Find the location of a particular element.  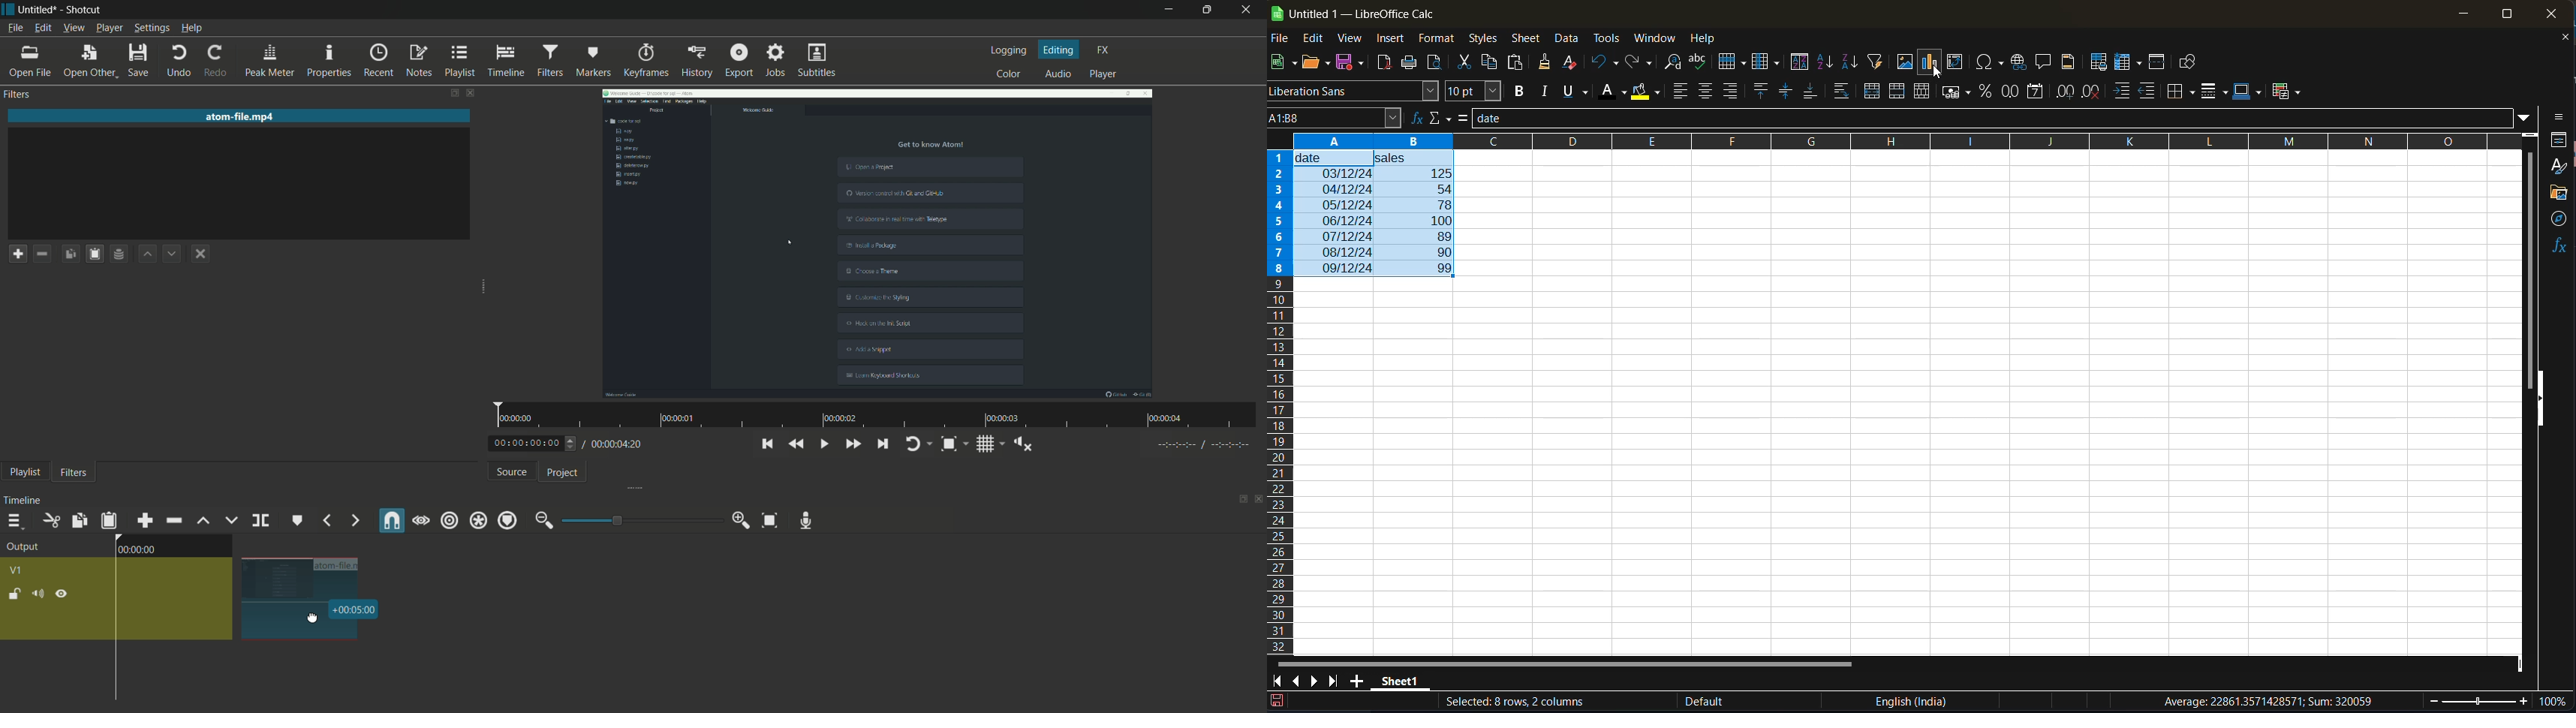

bold is located at coordinates (1521, 92).